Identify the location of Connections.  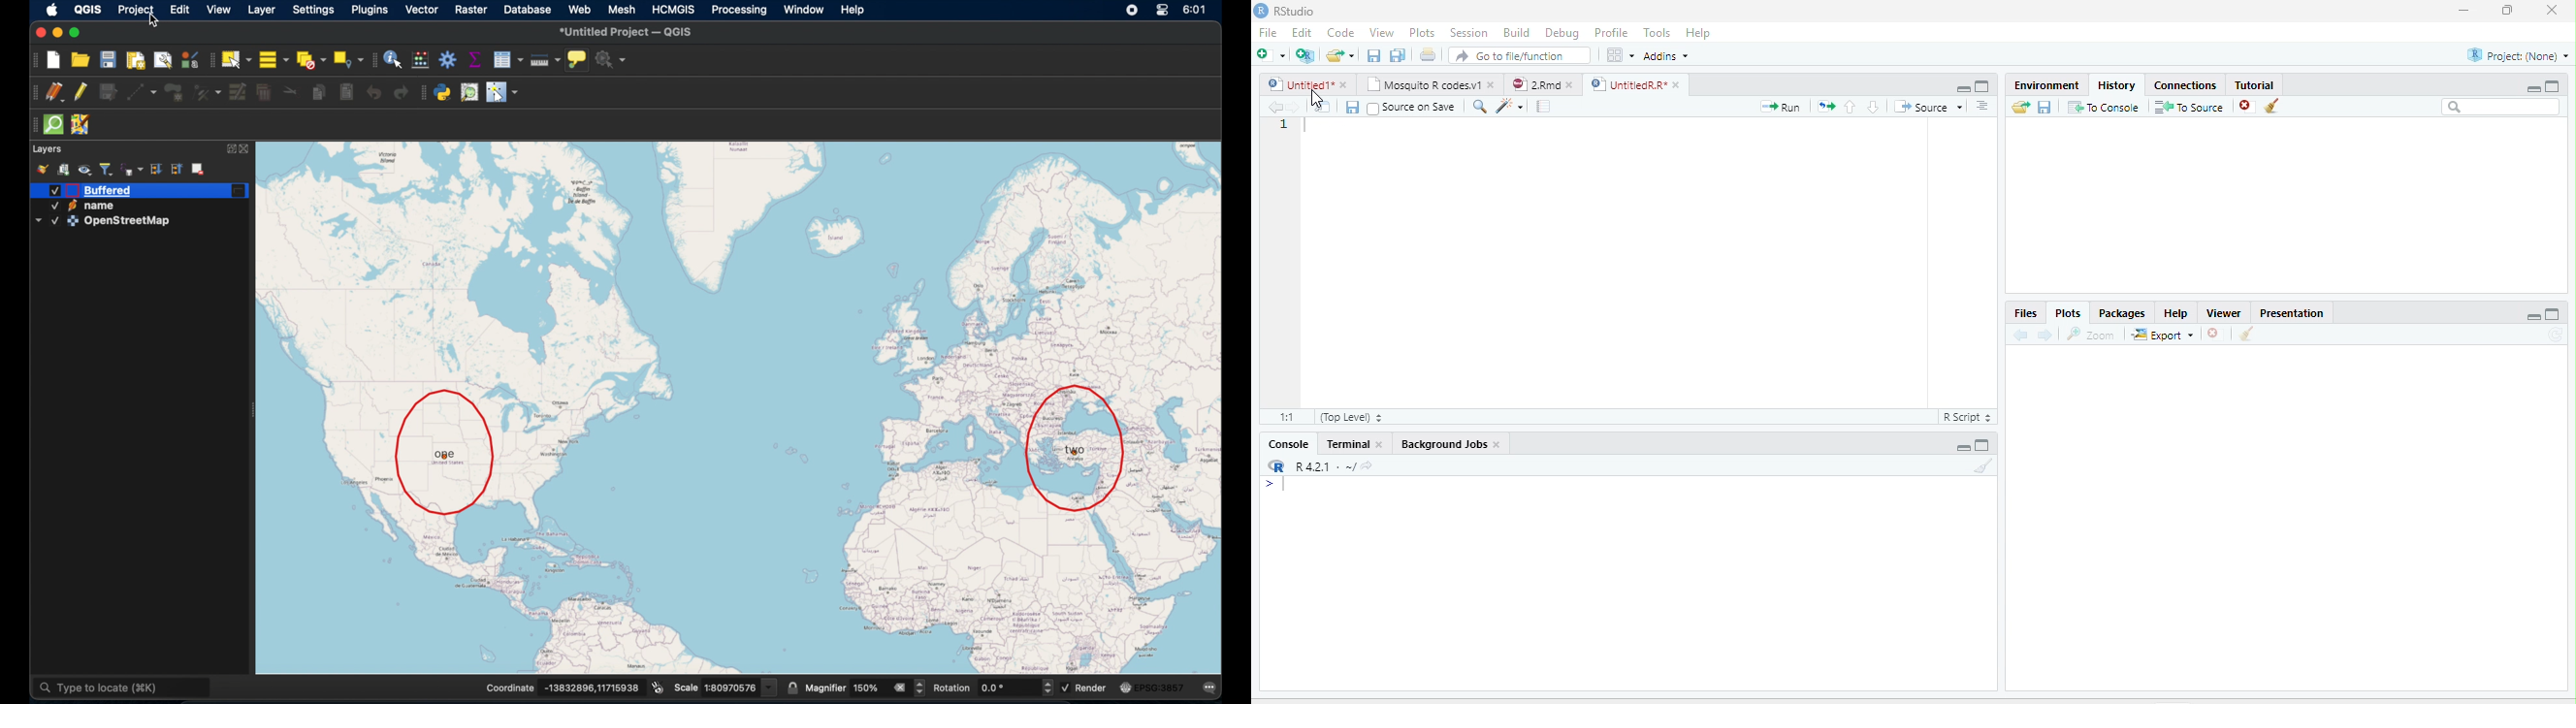
(2186, 83).